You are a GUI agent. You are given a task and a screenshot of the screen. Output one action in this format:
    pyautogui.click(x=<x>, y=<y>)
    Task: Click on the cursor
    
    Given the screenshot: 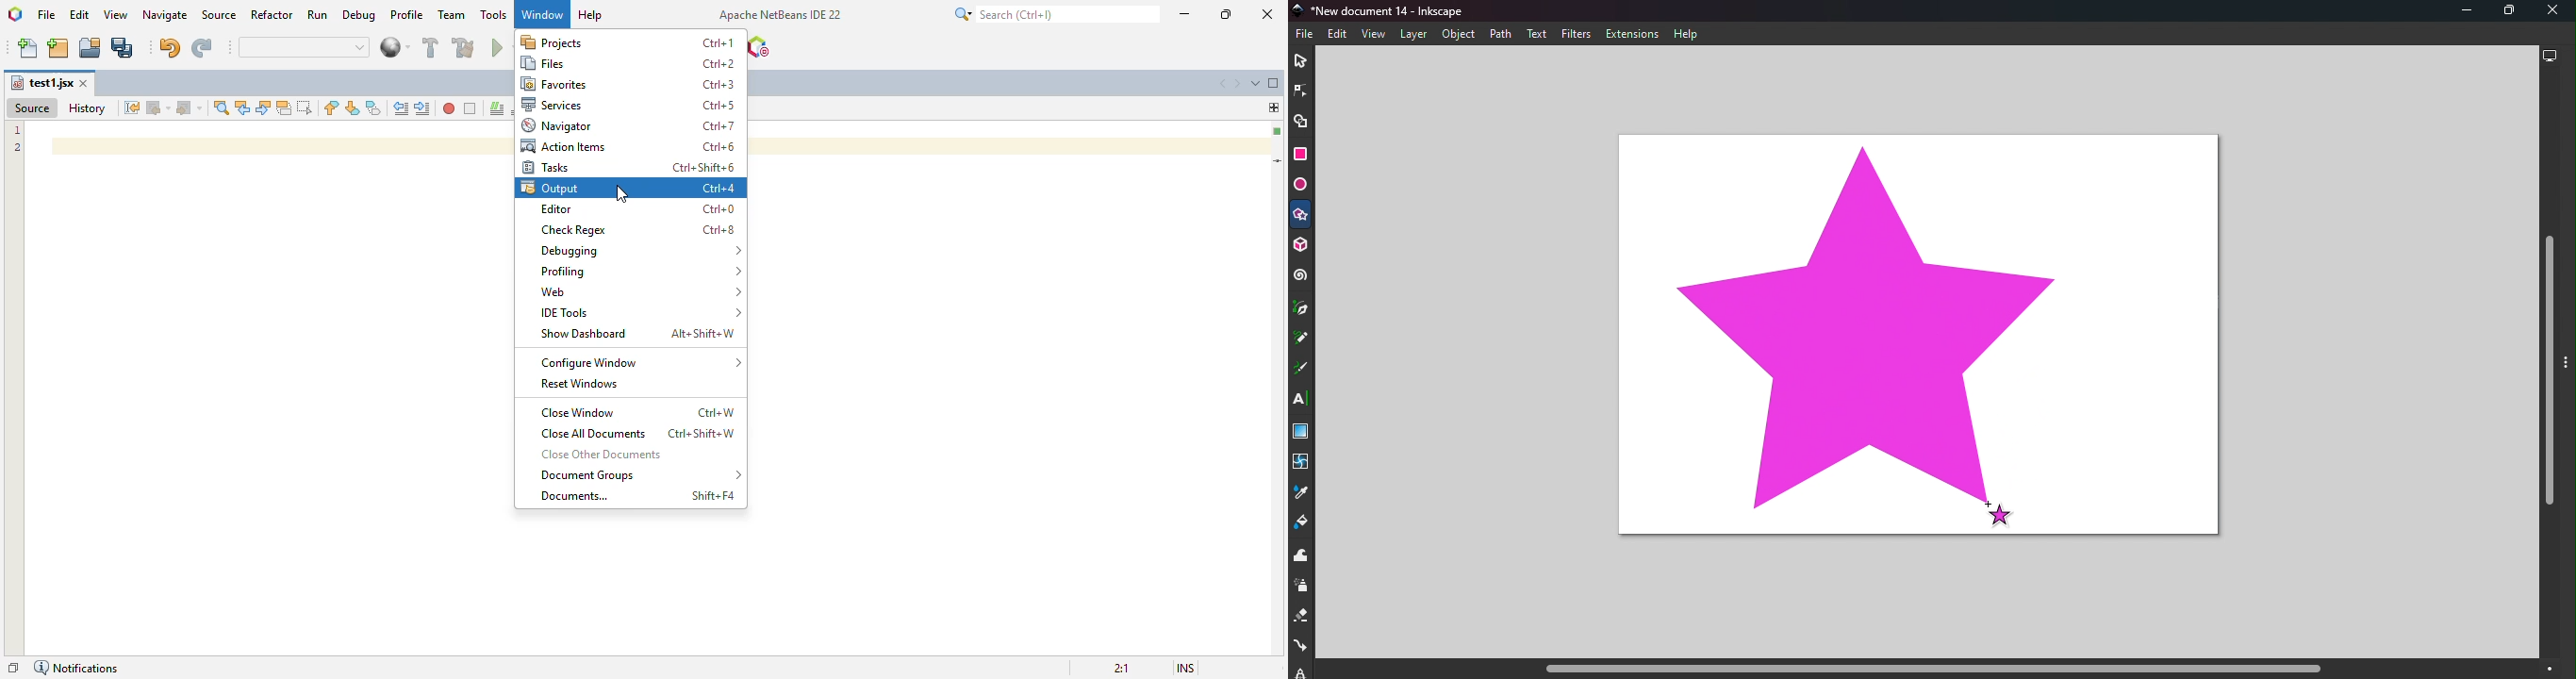 What is the action you would take?
    pyautogui.click(x=621, y=193)
    